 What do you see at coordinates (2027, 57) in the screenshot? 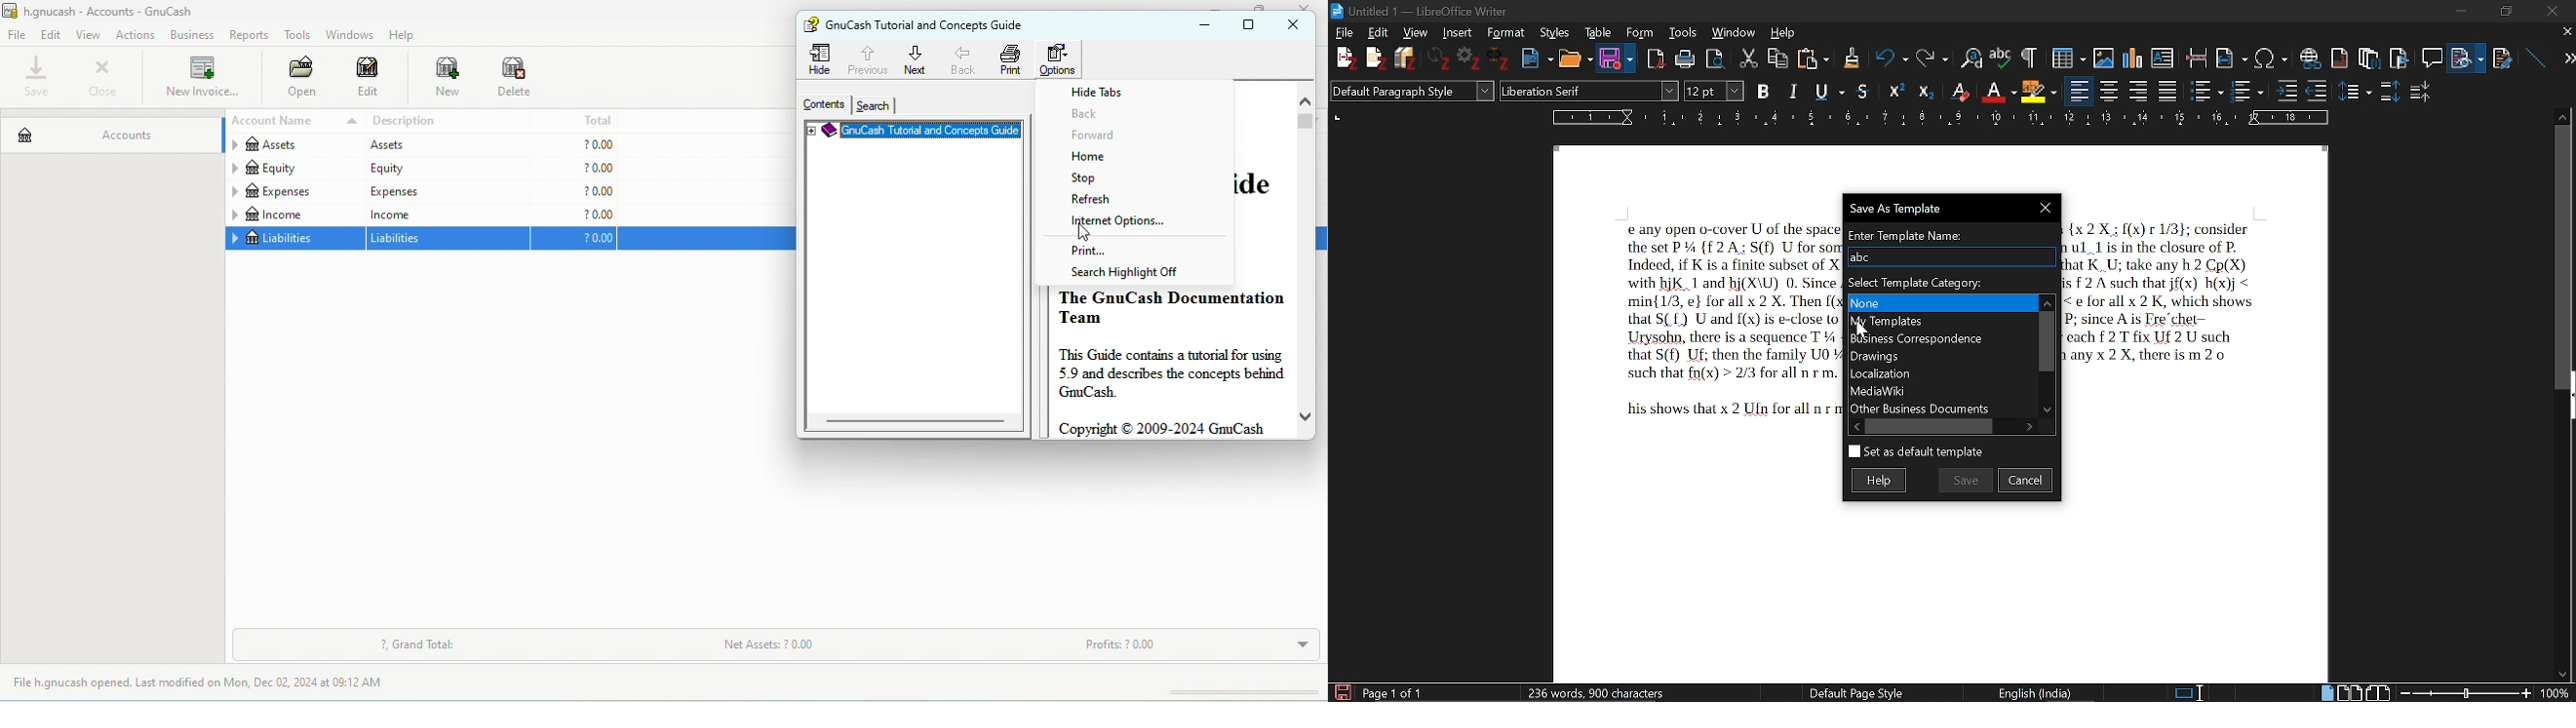
I see `` at bounding box center [2027, 57].